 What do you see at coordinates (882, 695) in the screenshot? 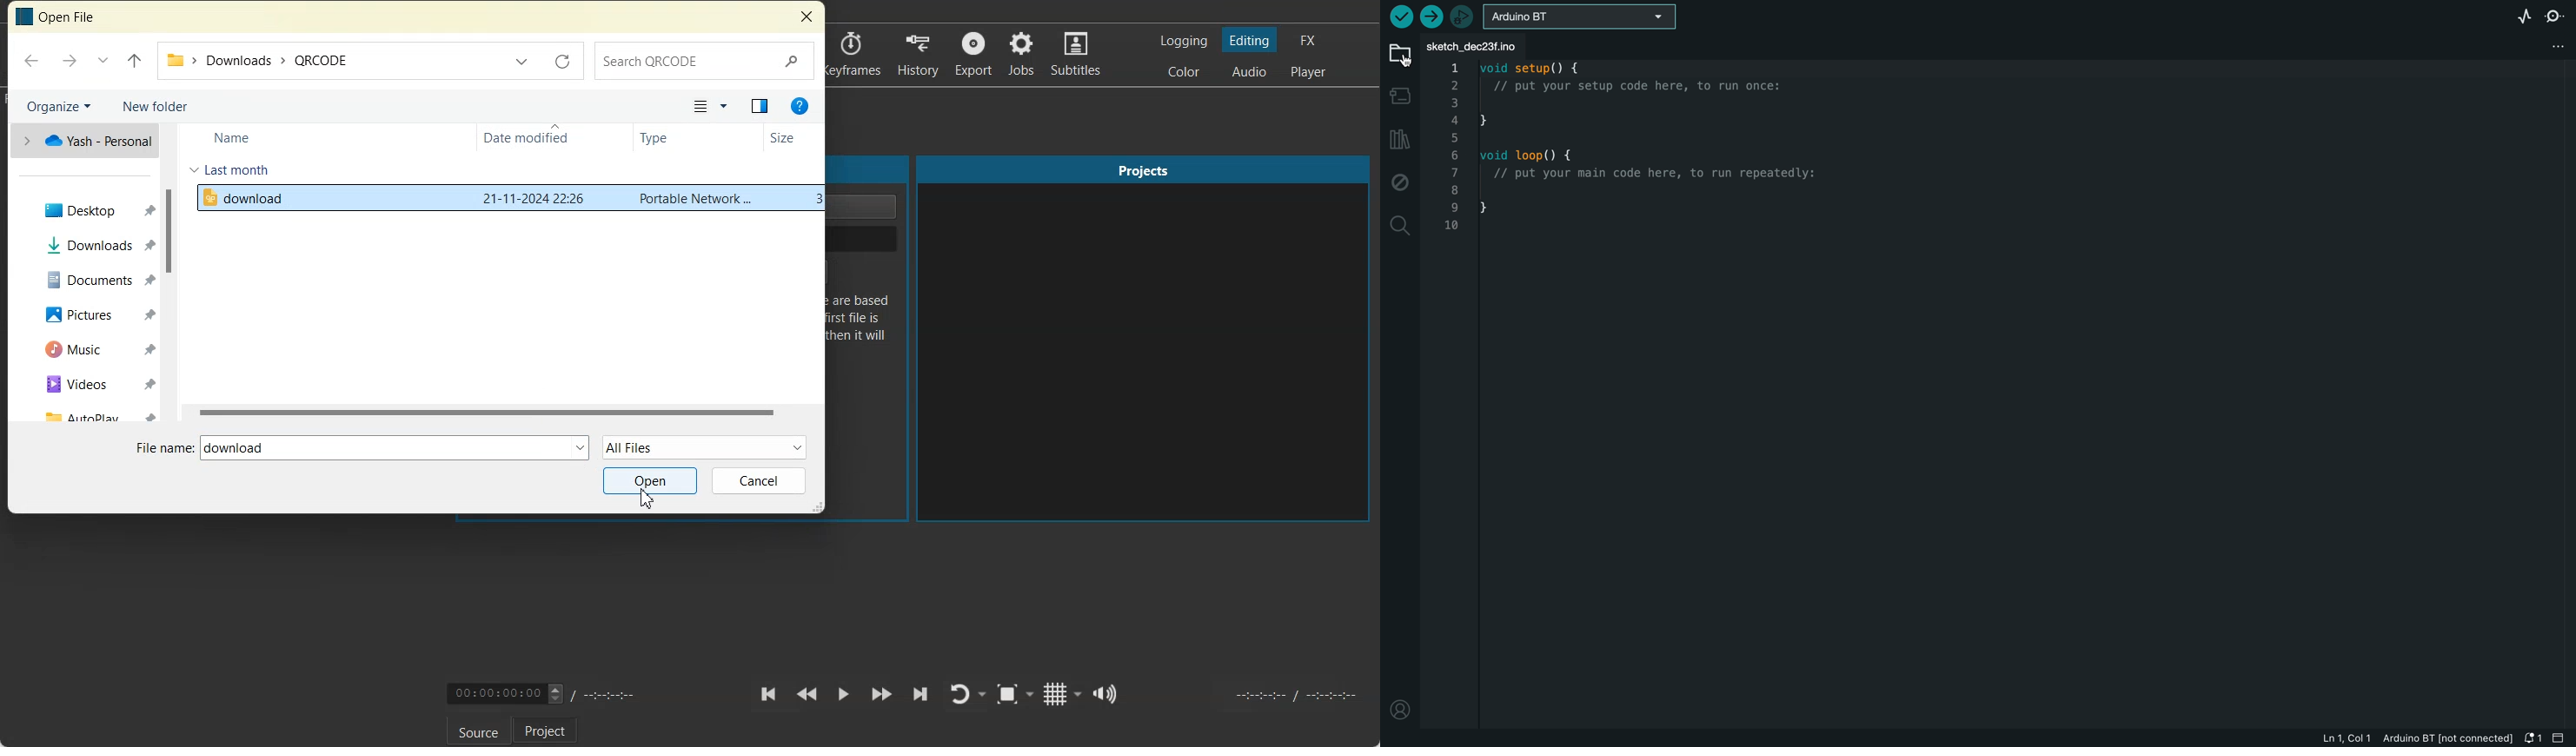
I see `Play quickly forward` at bounding box center [882, 695].